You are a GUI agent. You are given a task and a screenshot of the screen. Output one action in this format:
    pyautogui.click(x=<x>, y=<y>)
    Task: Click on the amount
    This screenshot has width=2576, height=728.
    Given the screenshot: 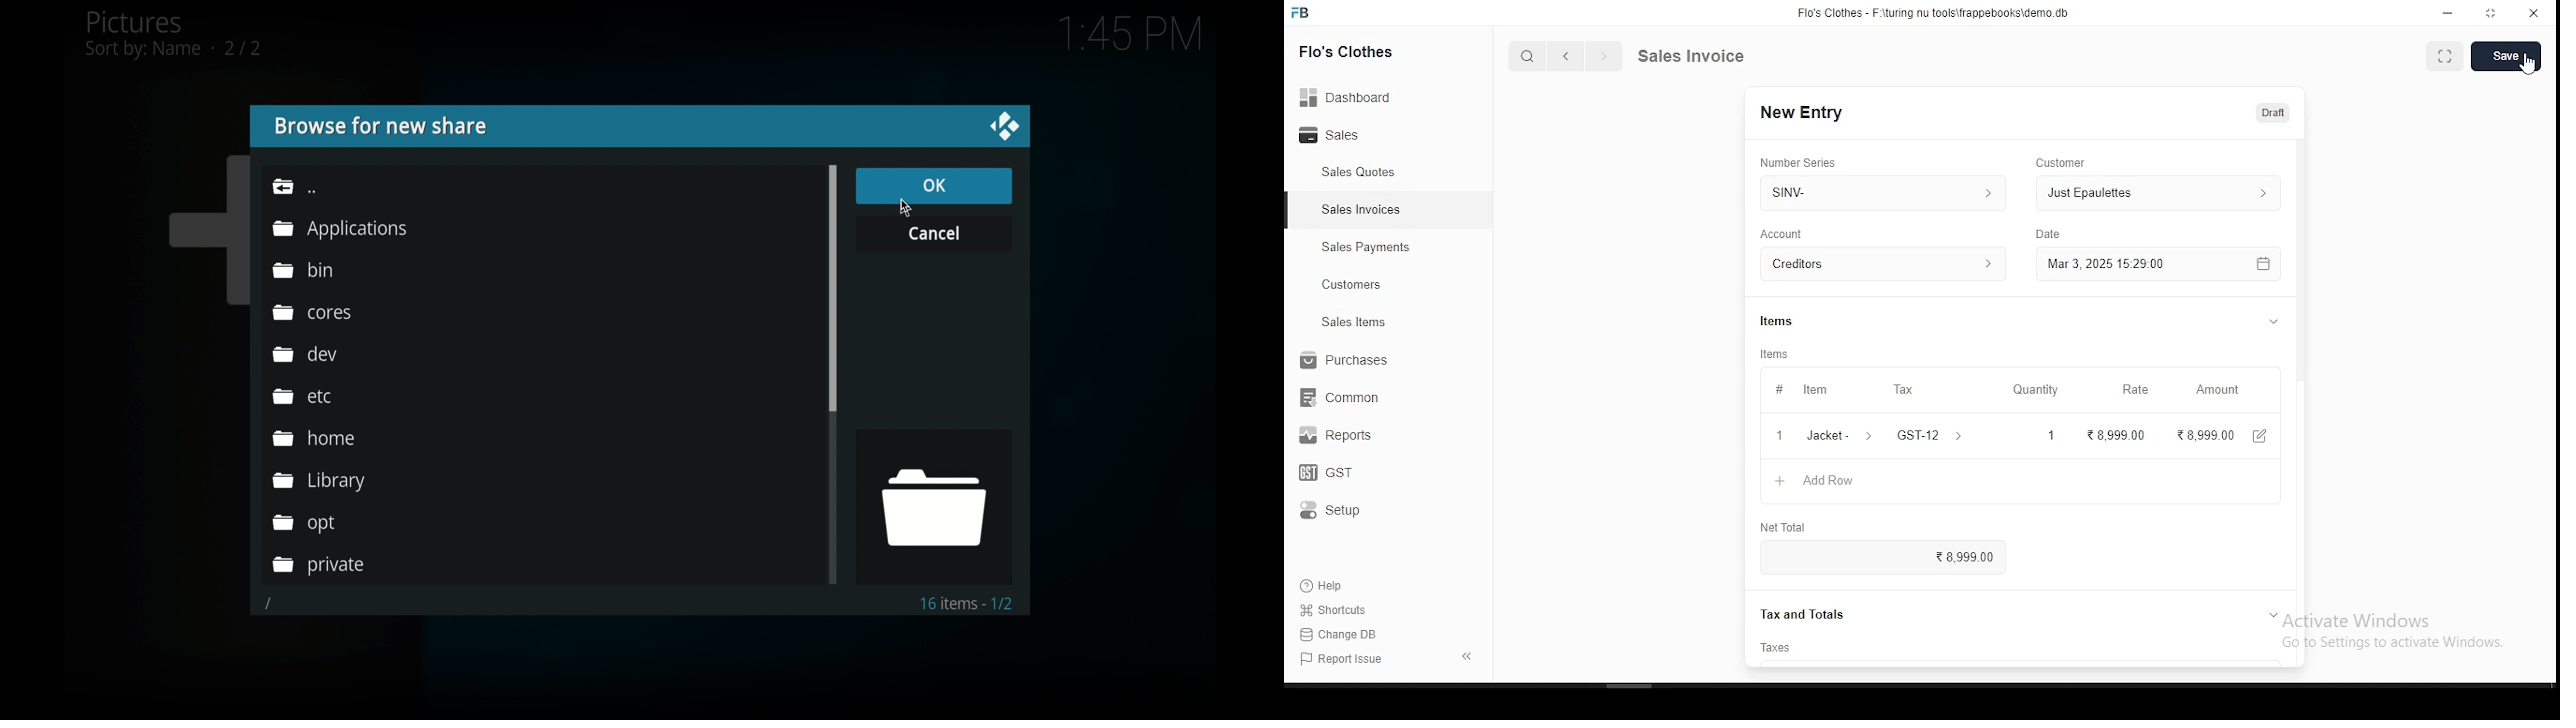 What is the action you would take?
    pyautogui.click(x=2222, y=390)
    